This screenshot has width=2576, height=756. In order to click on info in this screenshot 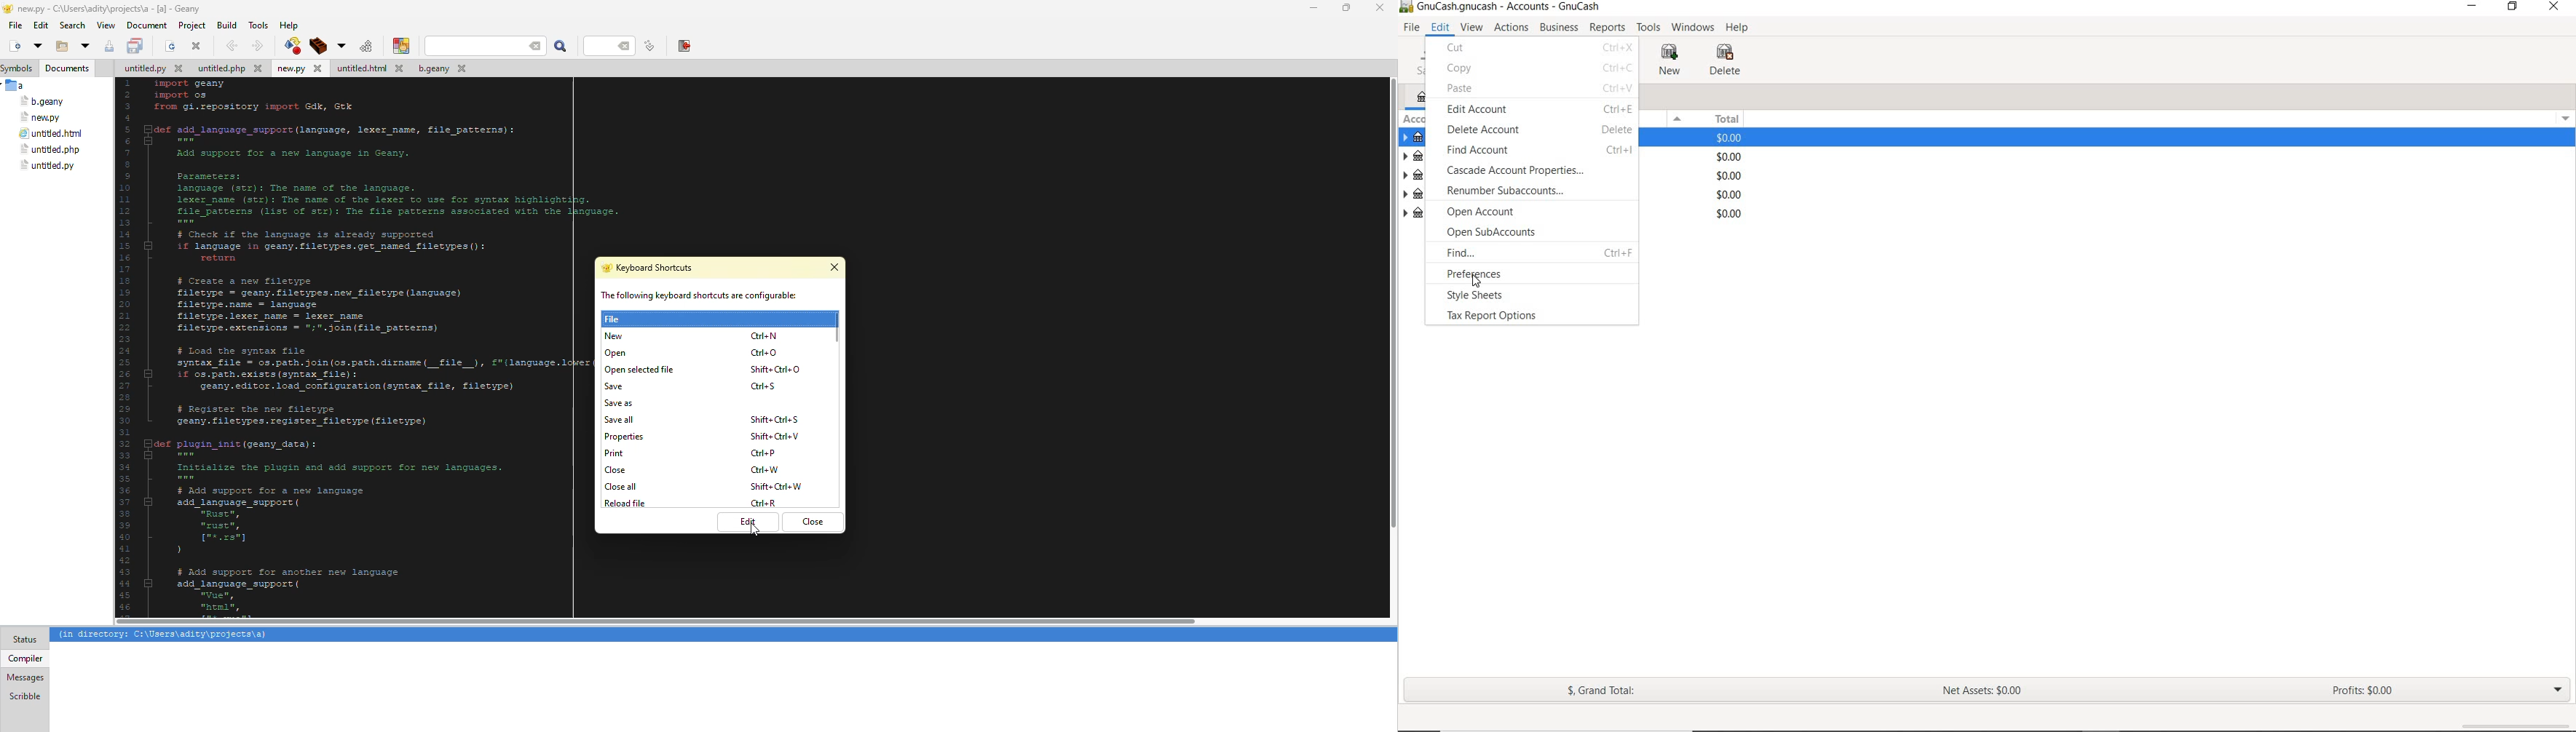, I will do `click(703, 297)`.